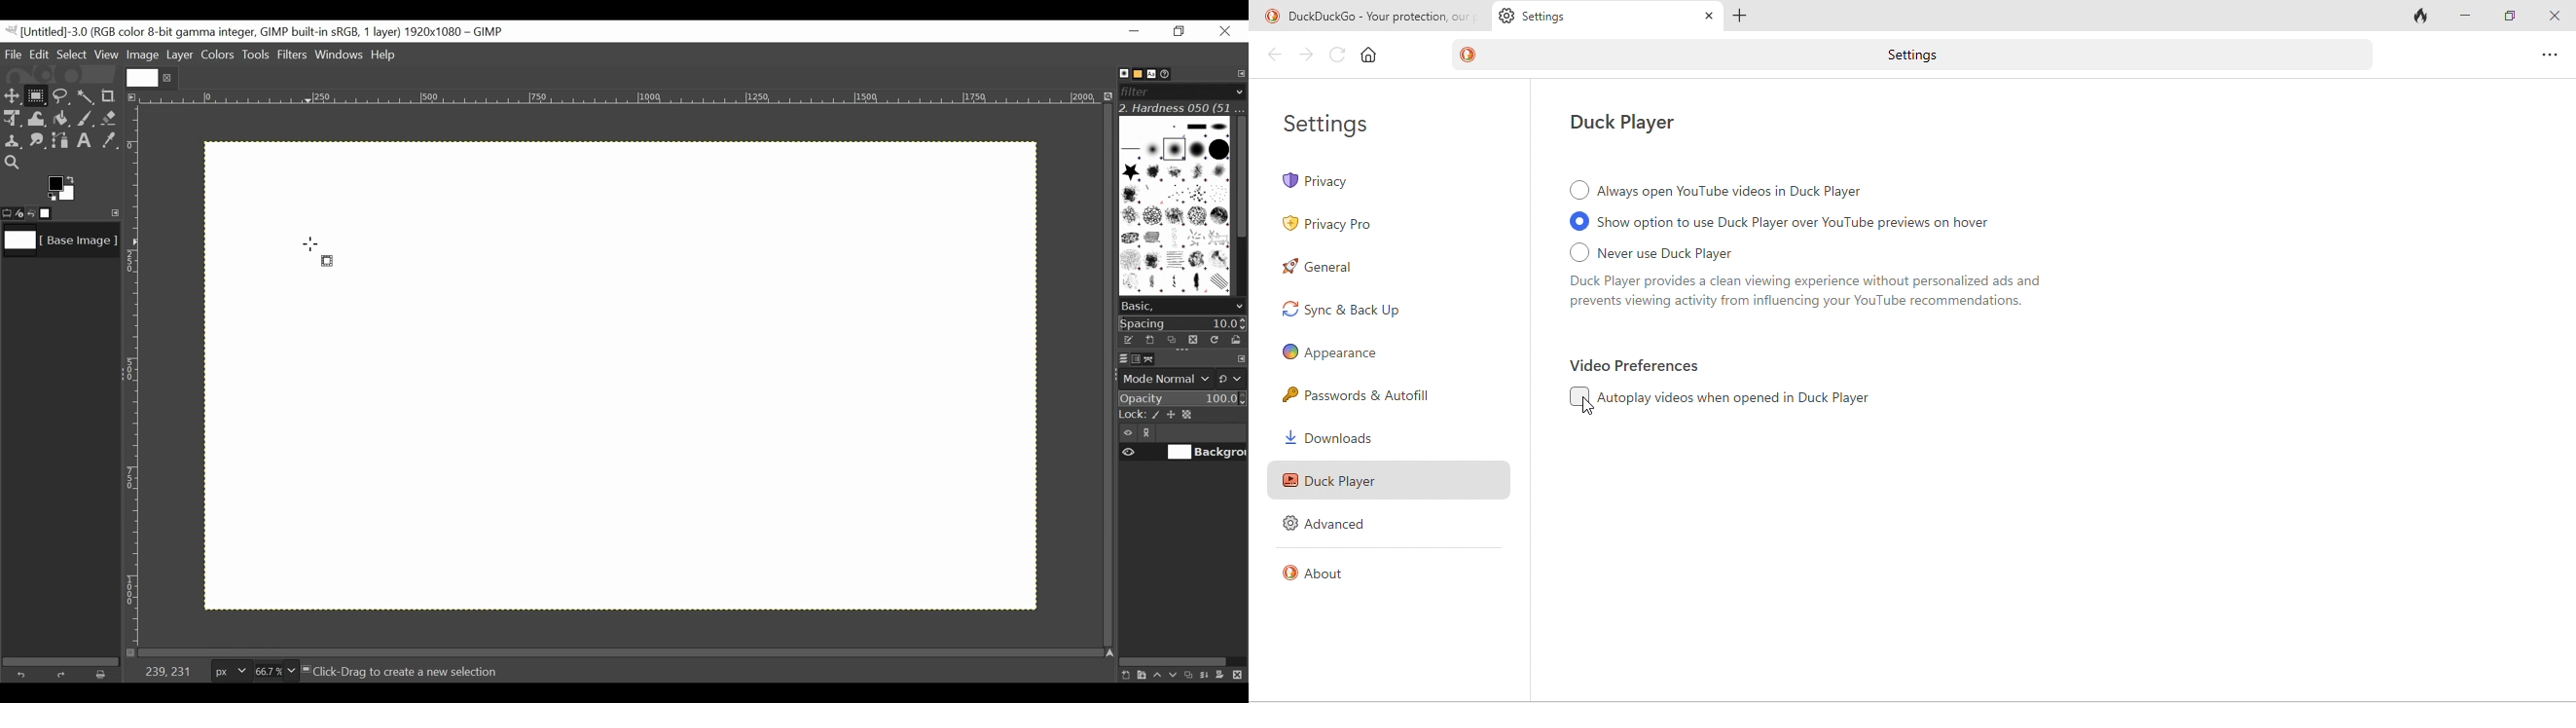 The height and width of the screenshot is (728, 2576). What do you see at coordinates (1369, 17) in the screenshot?
I see `DuckDuckkGo-Your protection` at bounding box center [1369, 17].